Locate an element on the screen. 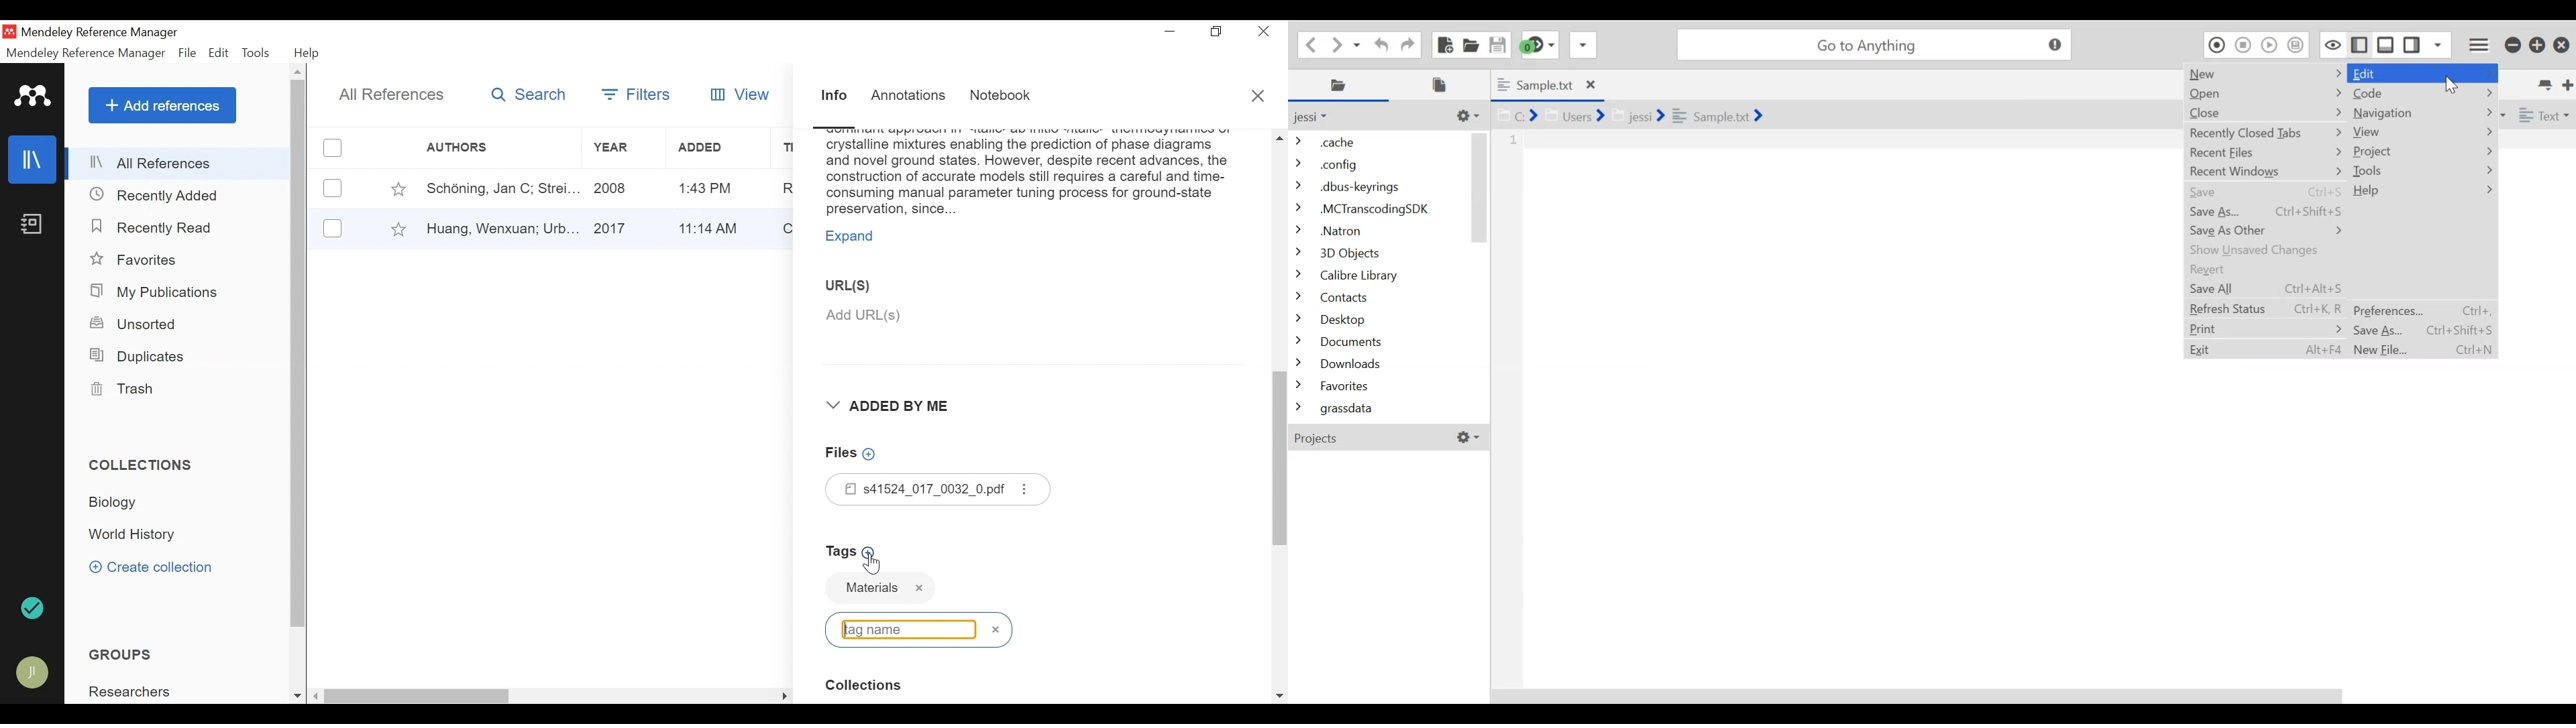  Add References is located at coordinates (162, 105).